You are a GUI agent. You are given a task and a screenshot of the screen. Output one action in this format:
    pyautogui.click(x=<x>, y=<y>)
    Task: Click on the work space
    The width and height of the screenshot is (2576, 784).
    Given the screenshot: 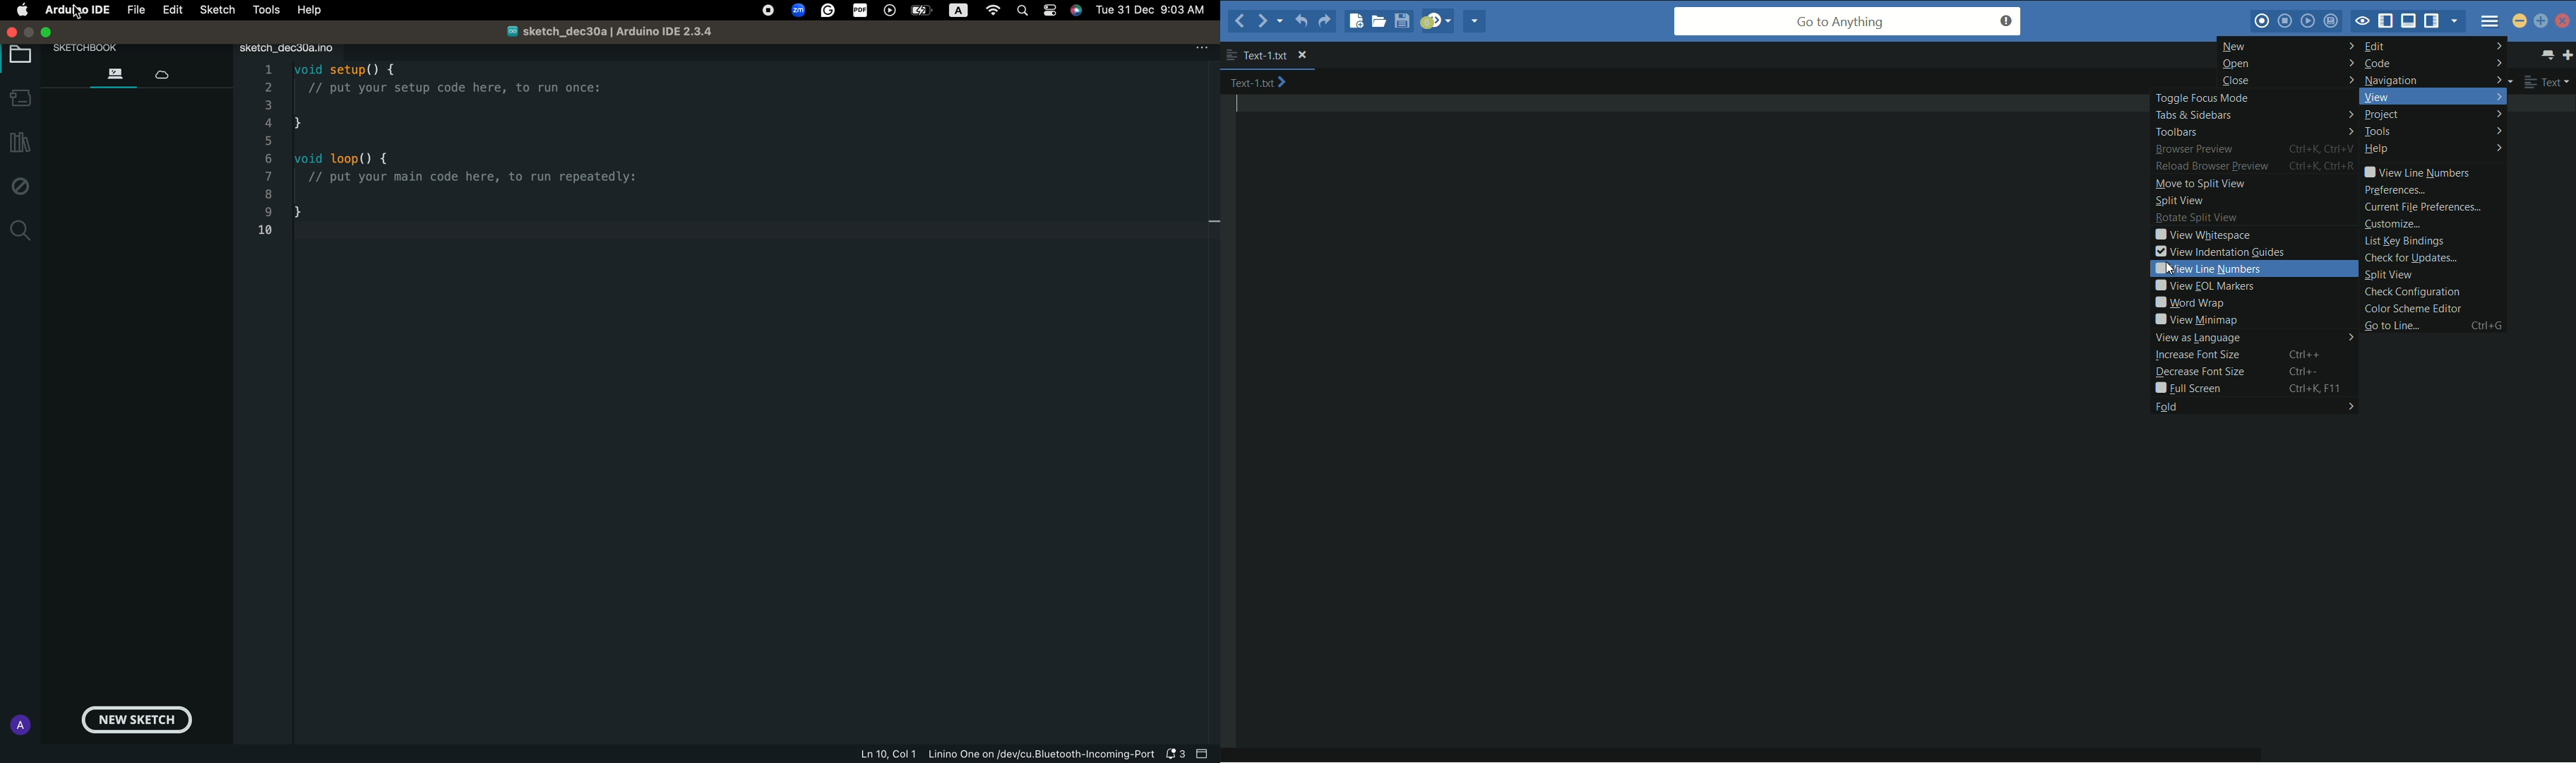 What is the action you would take?
    pyautogui.click(x=1704, y=415)
    